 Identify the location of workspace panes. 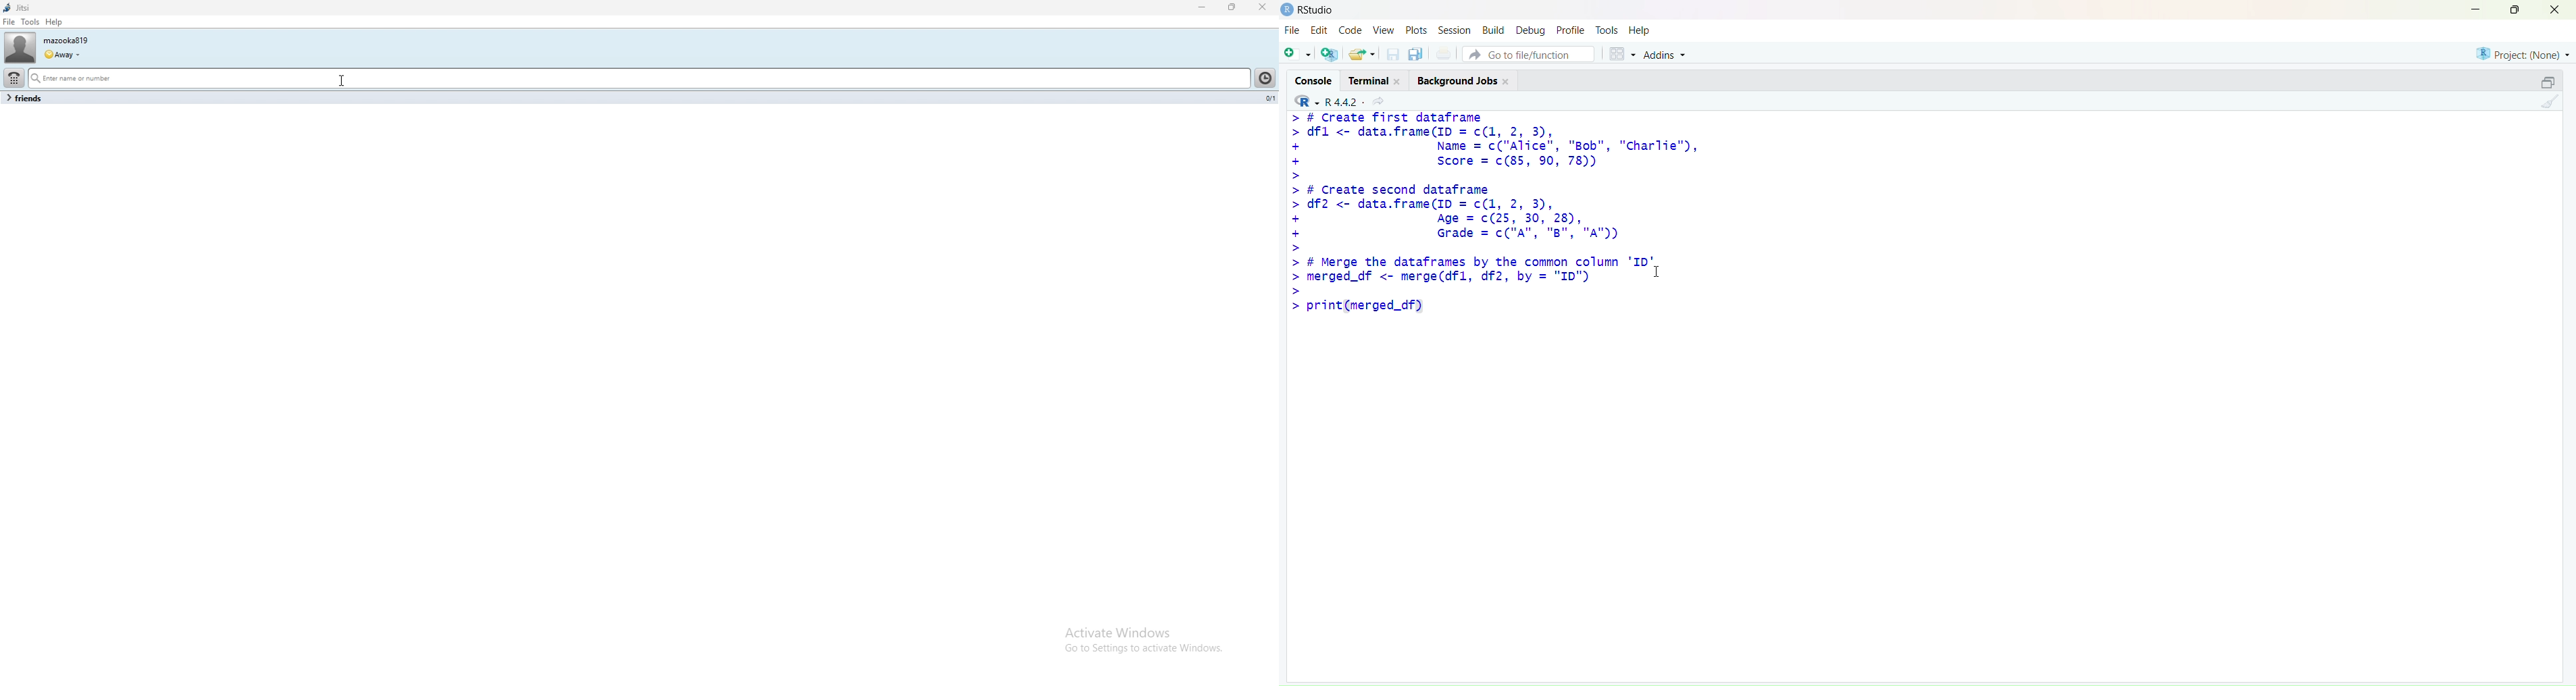
(1622, 53).